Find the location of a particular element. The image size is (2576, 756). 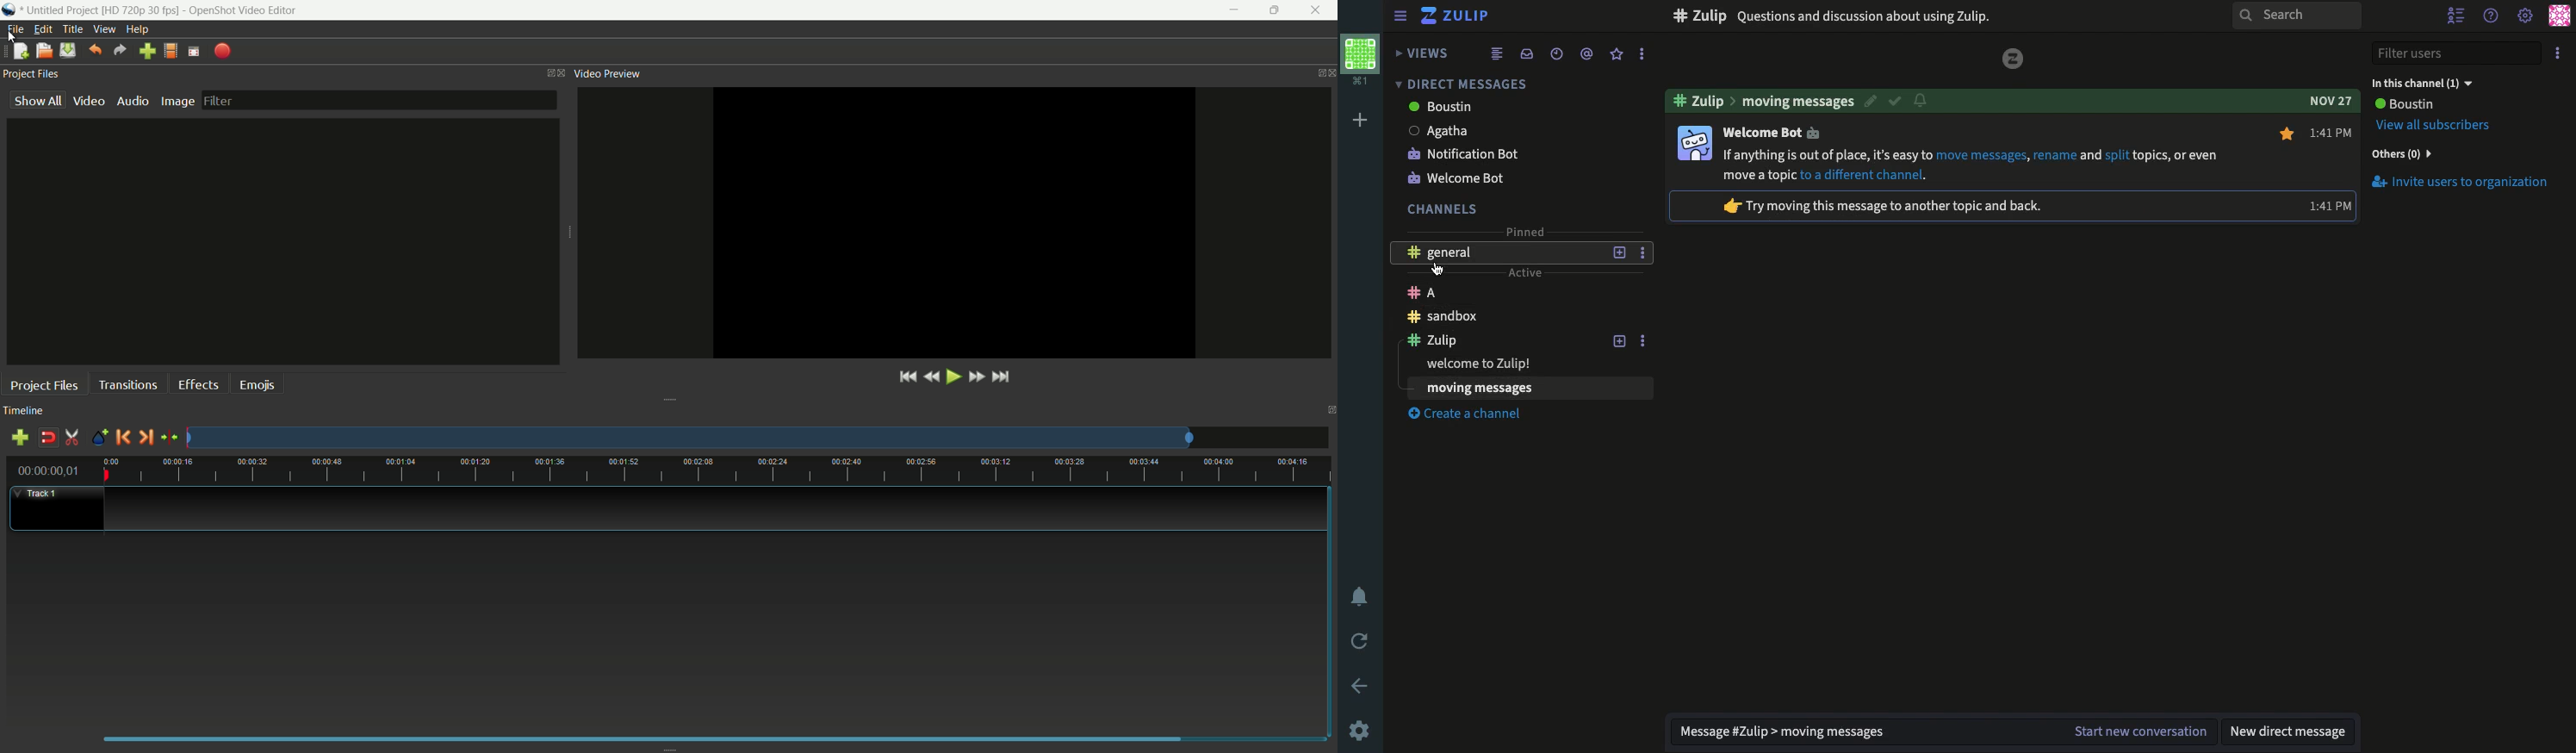

change layout is located at coordinates (547, 73).